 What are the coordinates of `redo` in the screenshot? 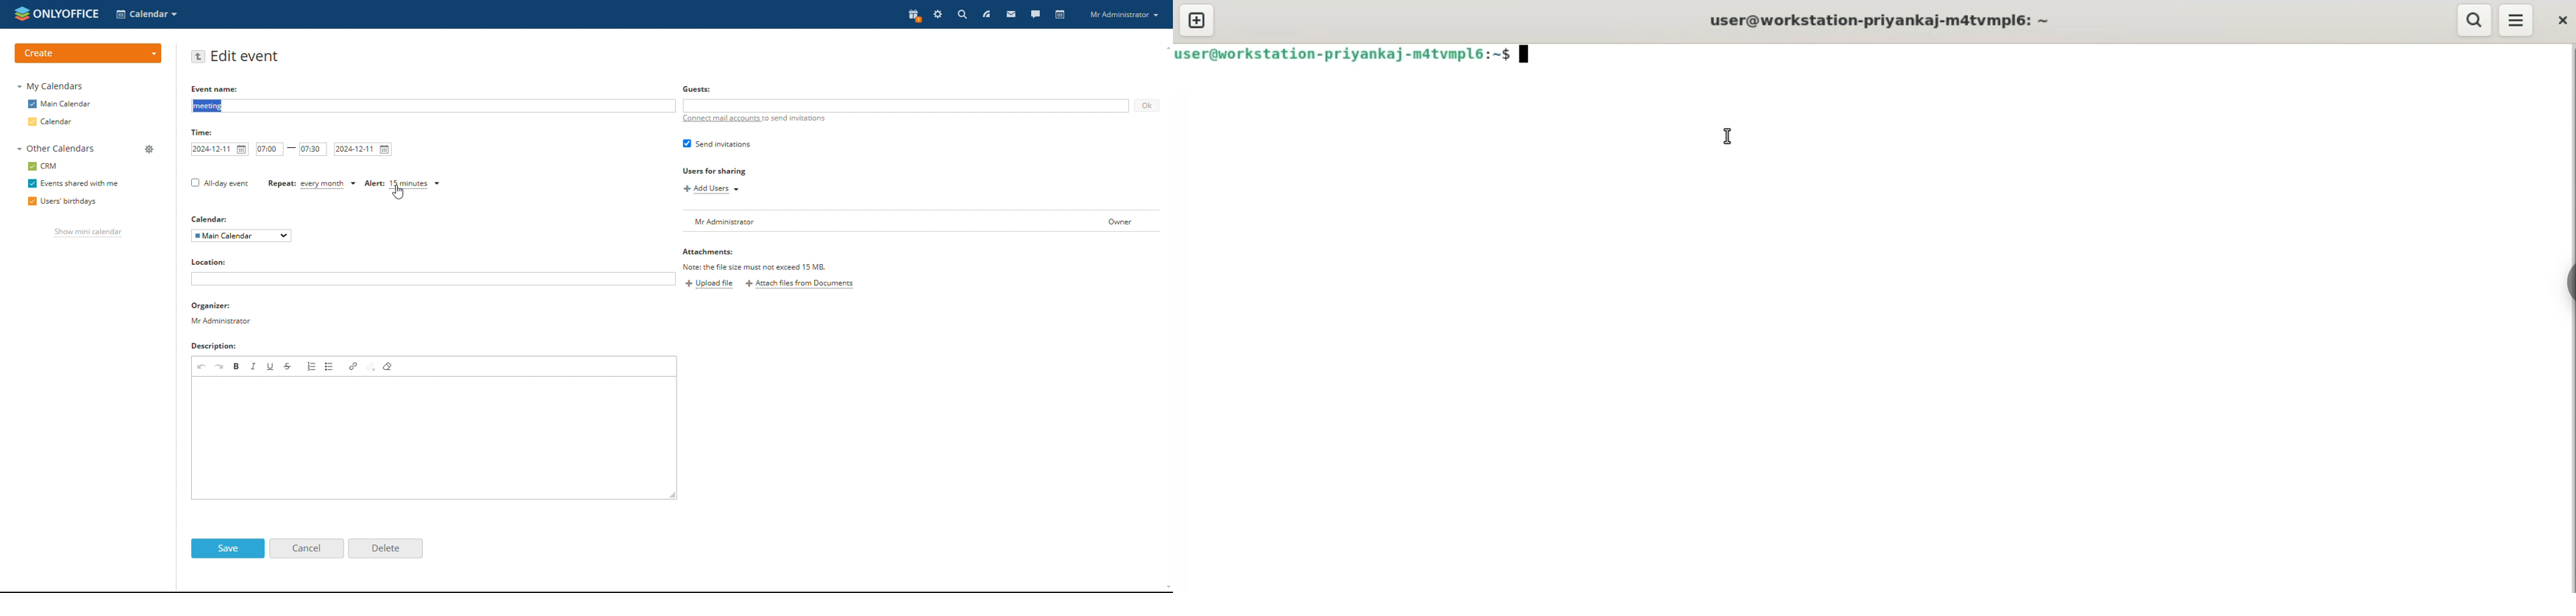 It's located at (220, 366).